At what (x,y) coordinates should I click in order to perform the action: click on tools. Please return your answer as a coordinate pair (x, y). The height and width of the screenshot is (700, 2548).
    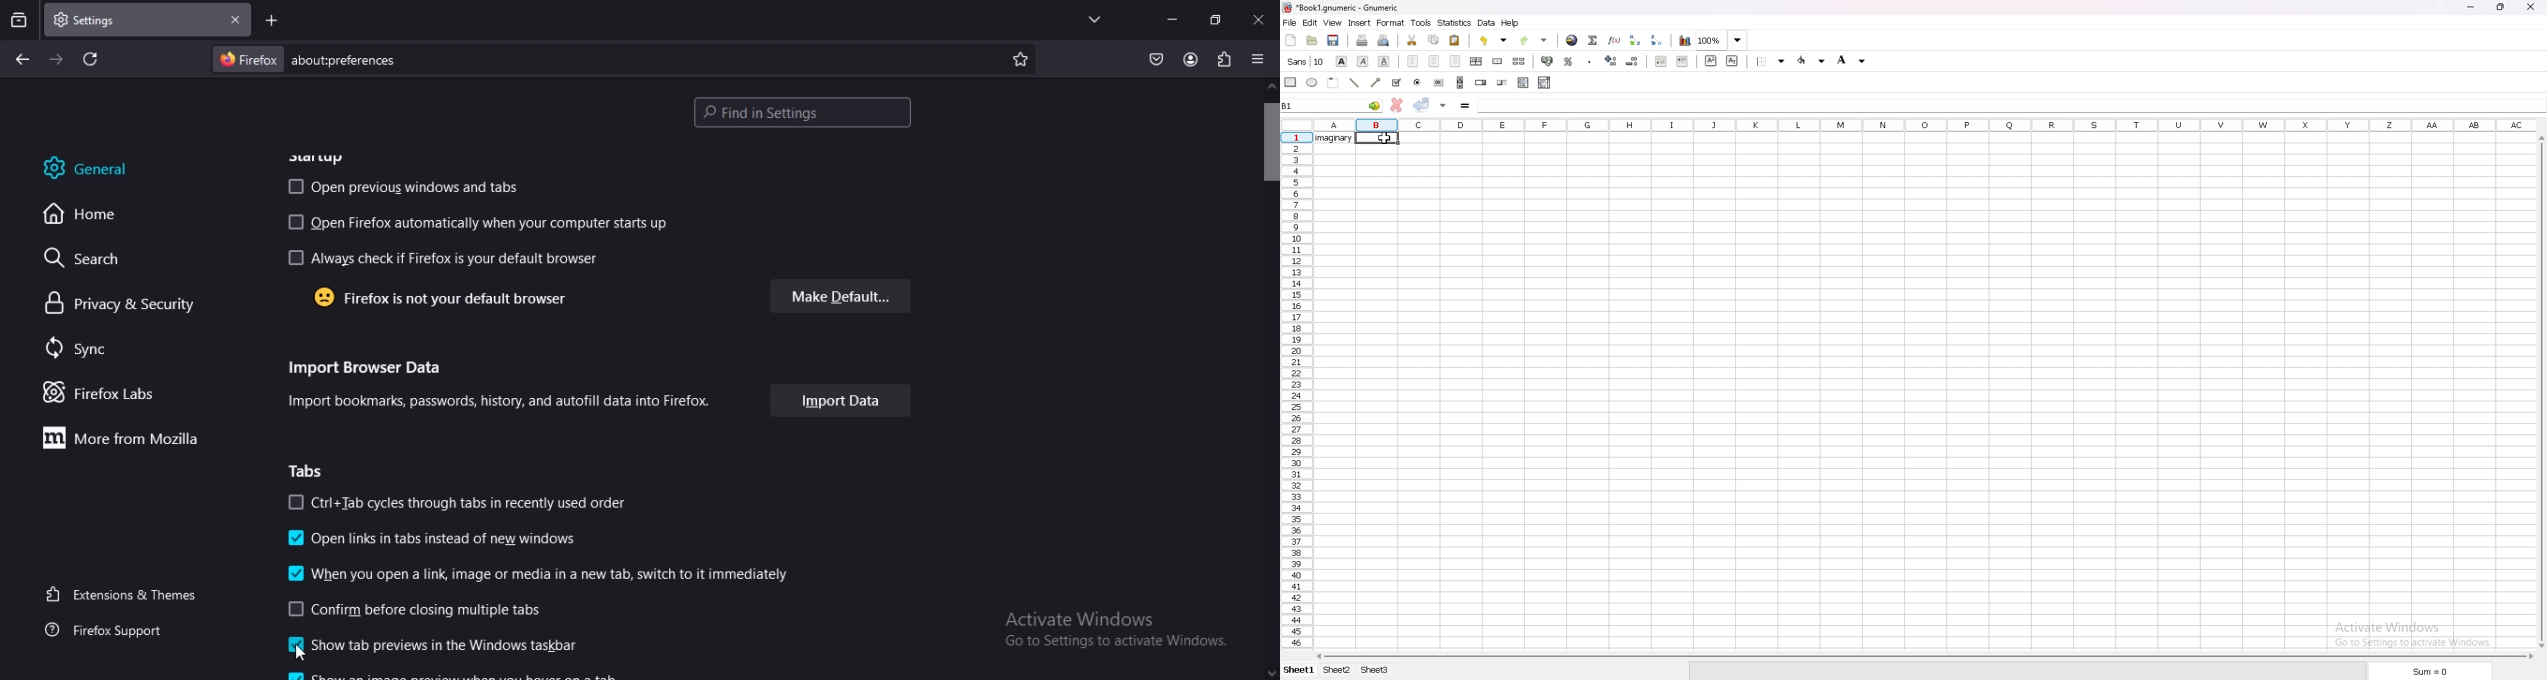
    Looking at the image, I should click on (1420, 22).